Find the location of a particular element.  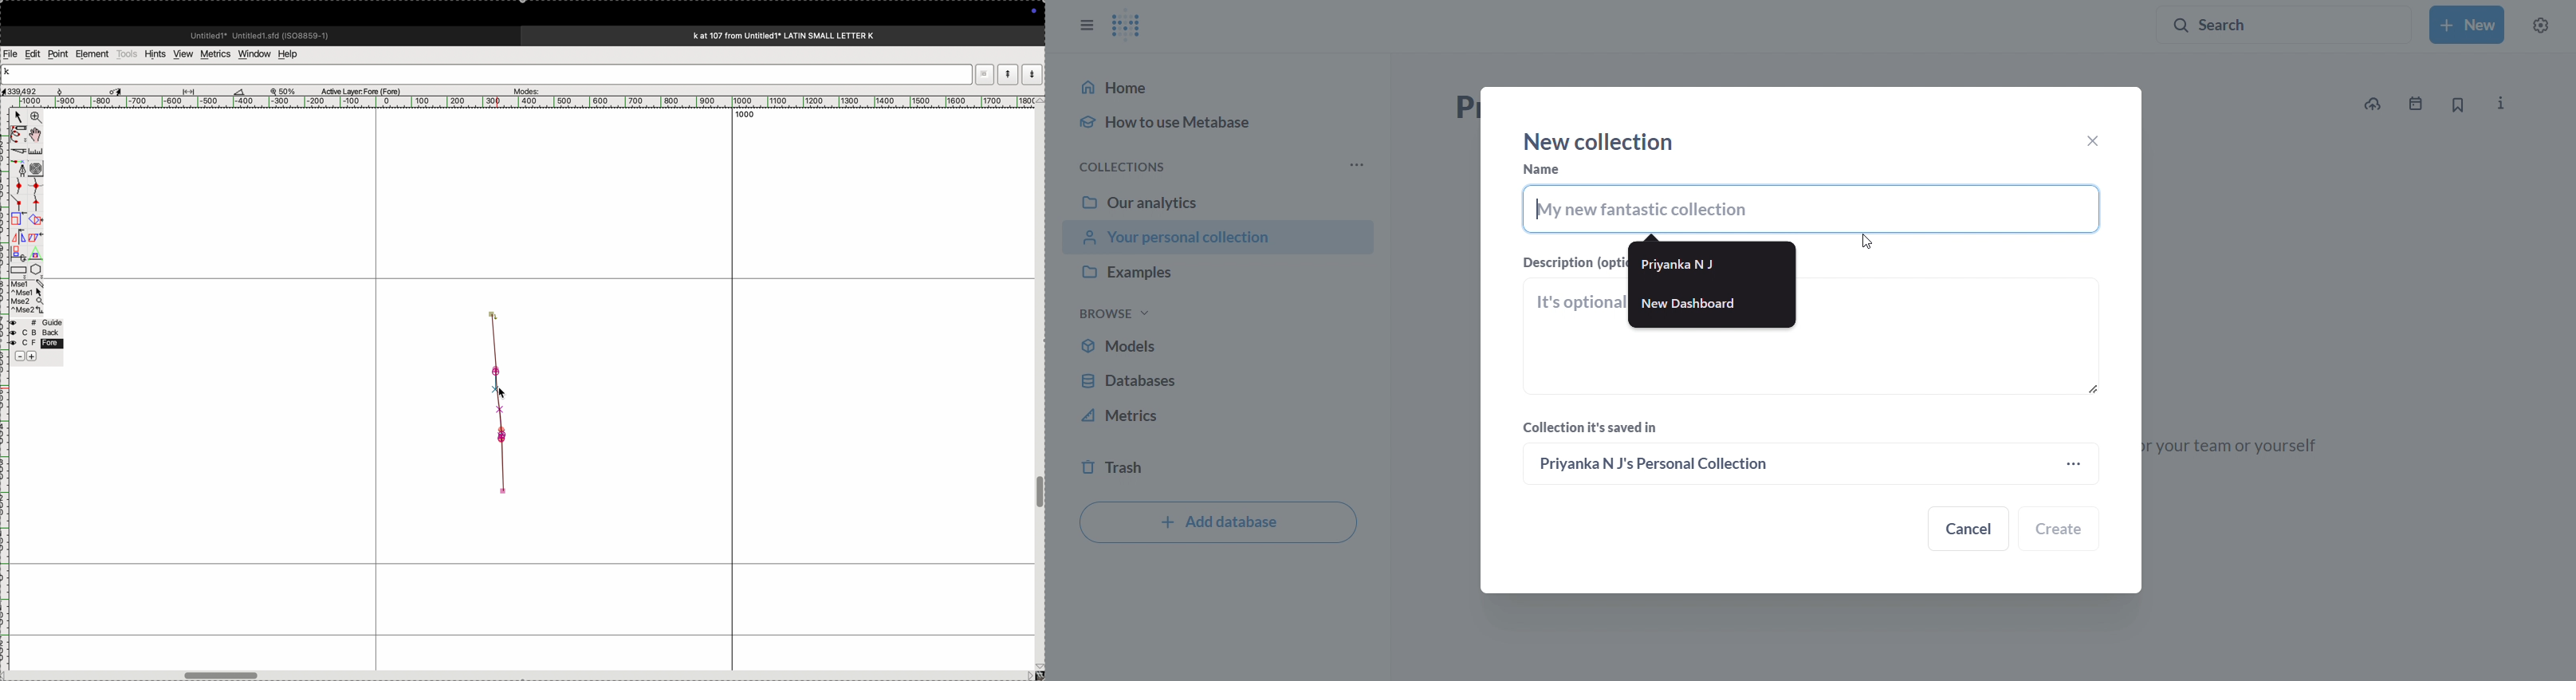

Guide is located at coordinates (36, 340).